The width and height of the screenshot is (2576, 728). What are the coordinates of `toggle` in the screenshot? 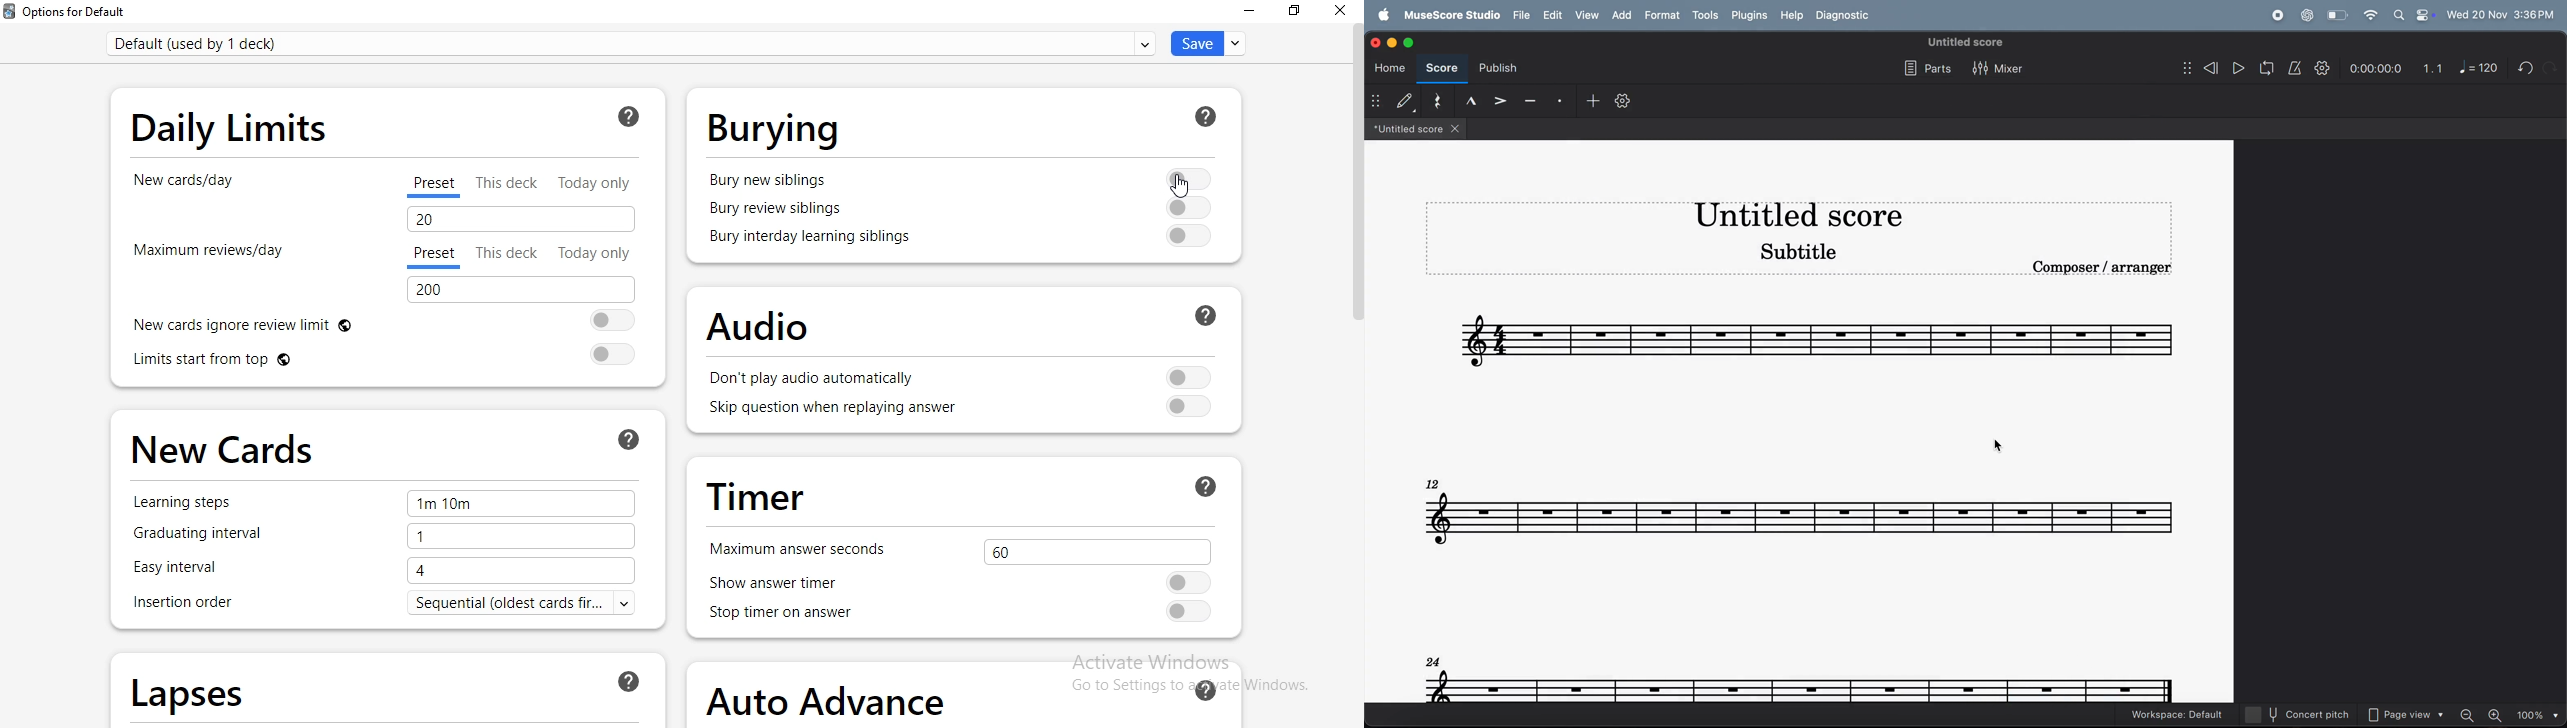 It's located at (611, 354).